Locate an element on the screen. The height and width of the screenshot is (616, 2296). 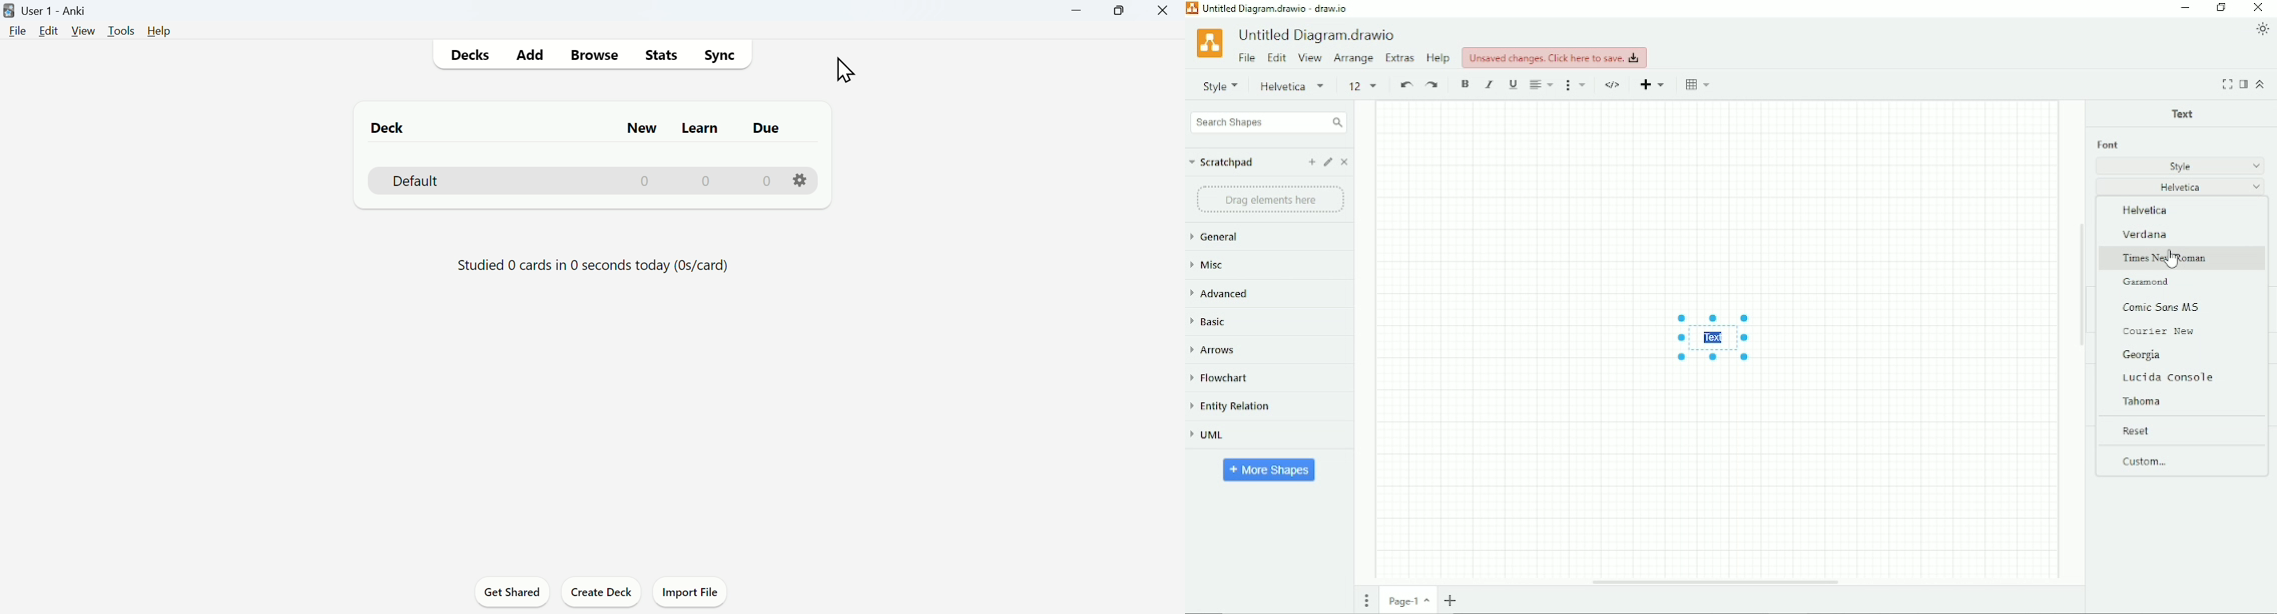
Import File is located at coordinates (691, 591).